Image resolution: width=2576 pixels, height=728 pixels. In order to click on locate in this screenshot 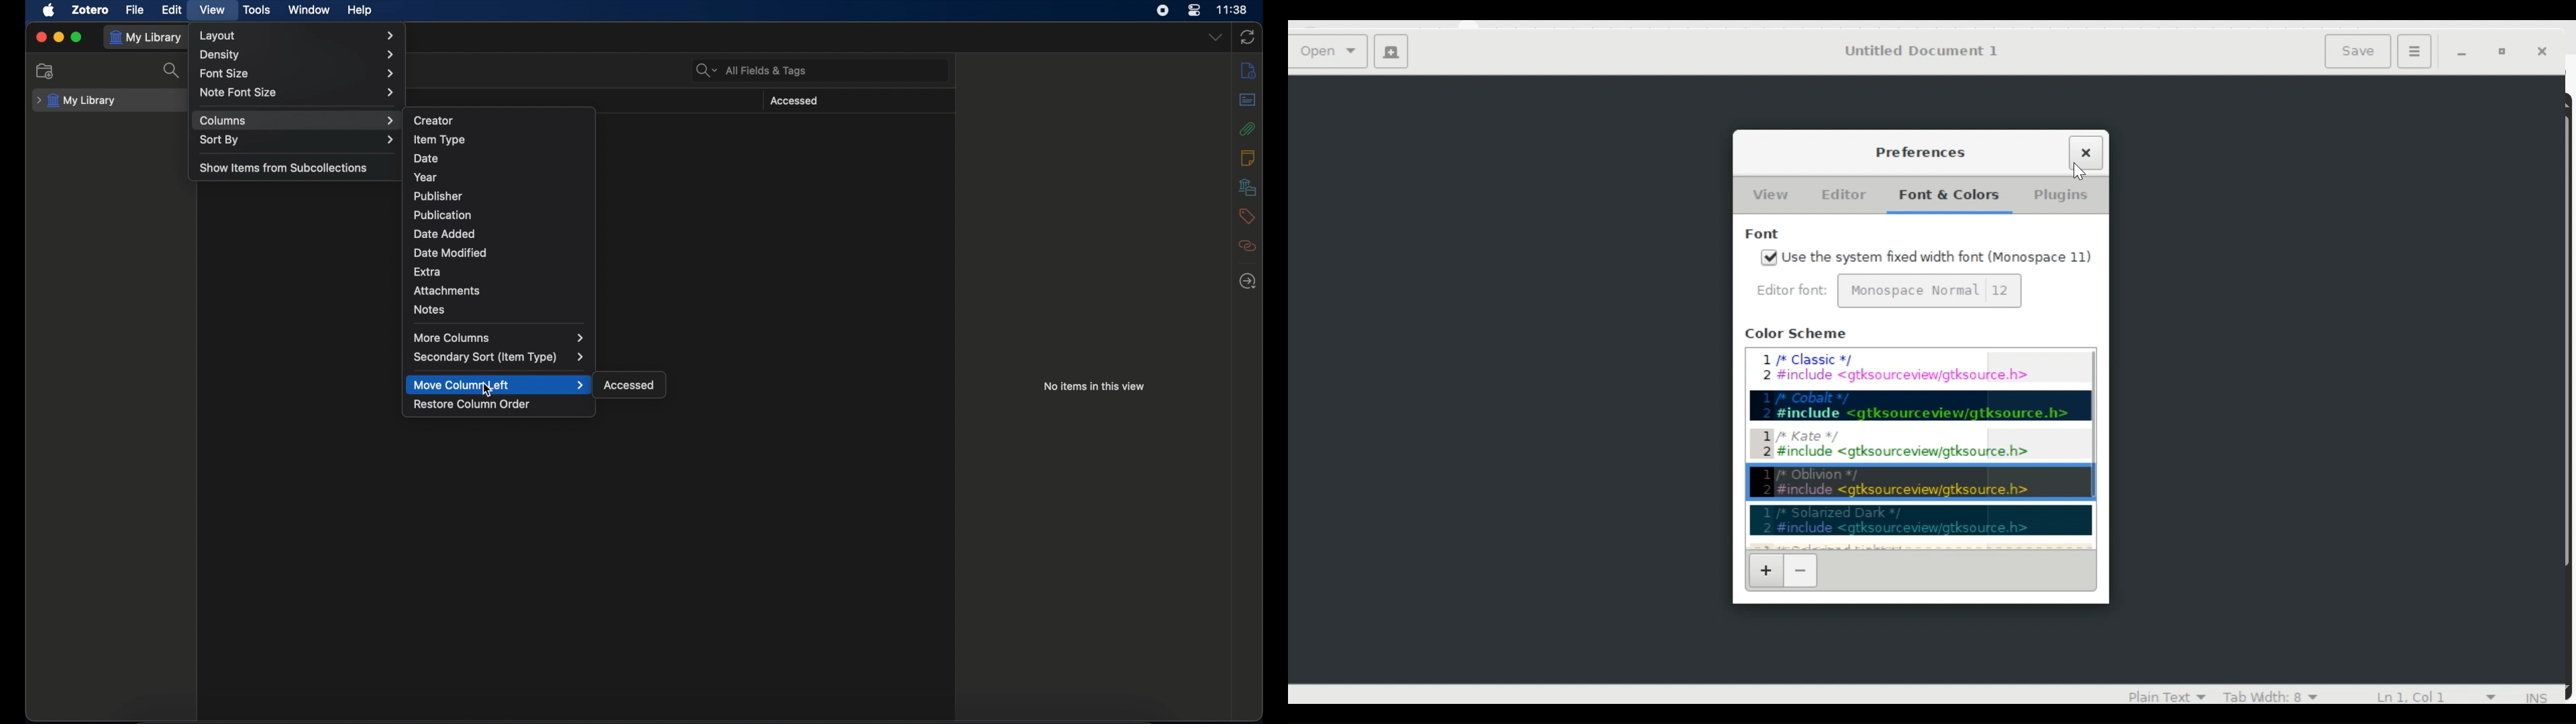, I will do `click(1248, 281)`.